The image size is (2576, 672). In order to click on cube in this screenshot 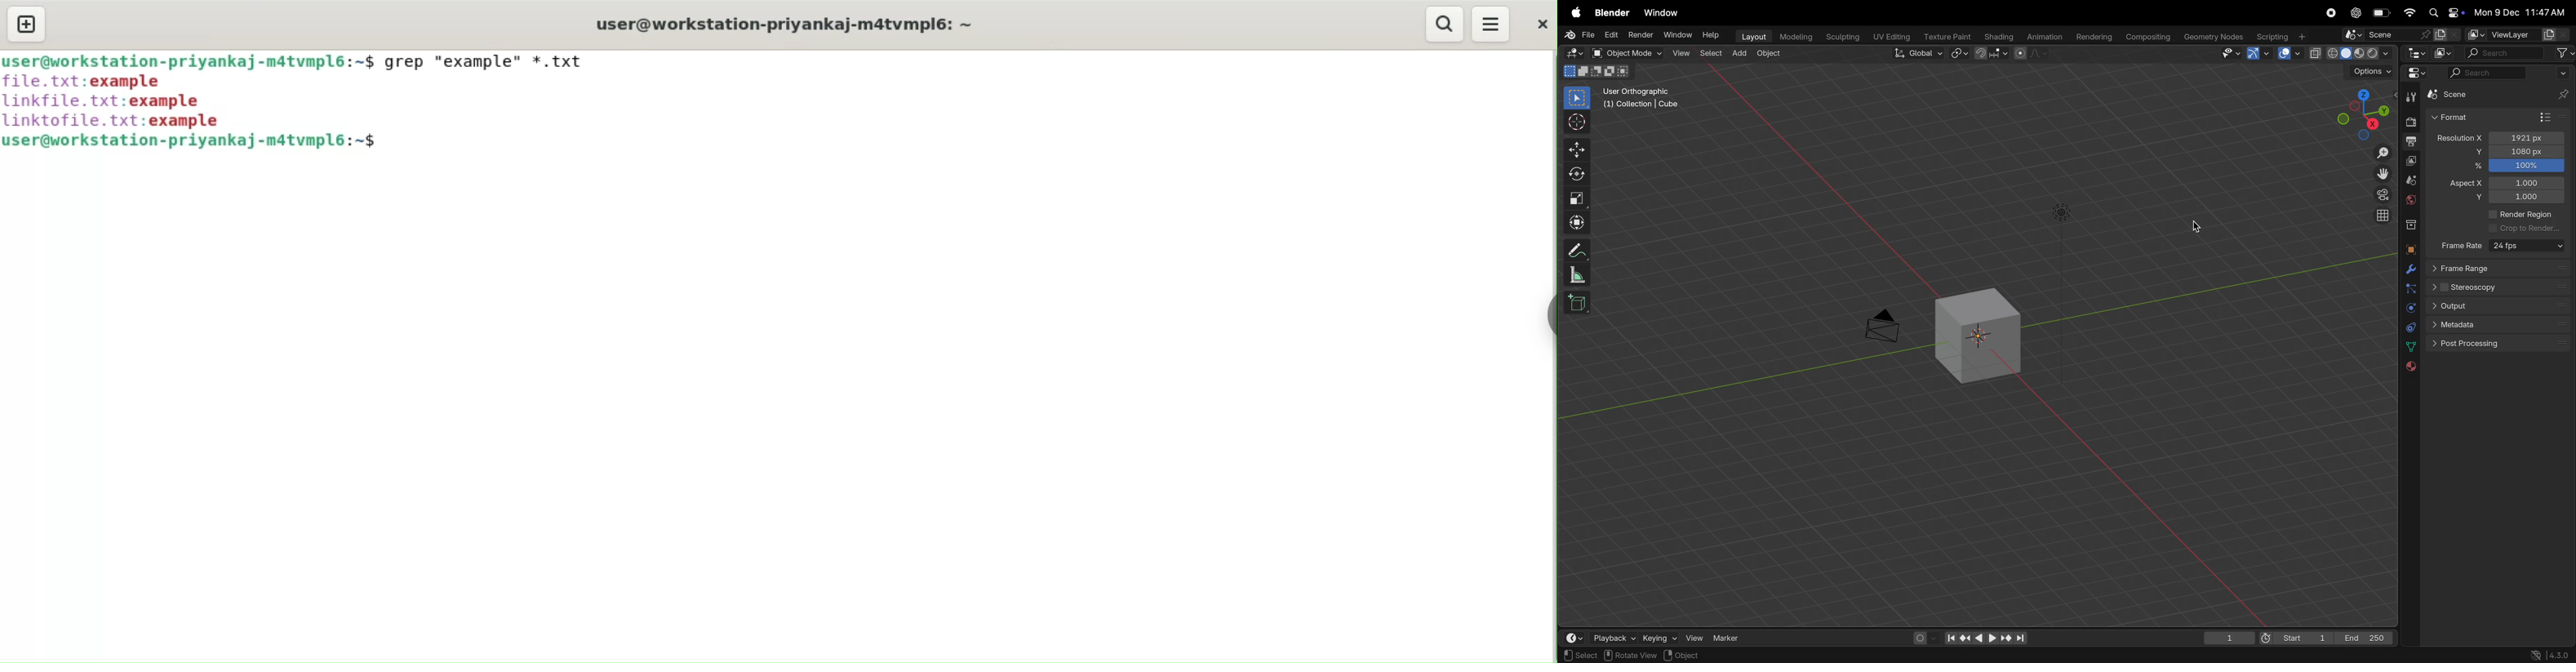, I will do `click(1980, 333)`.